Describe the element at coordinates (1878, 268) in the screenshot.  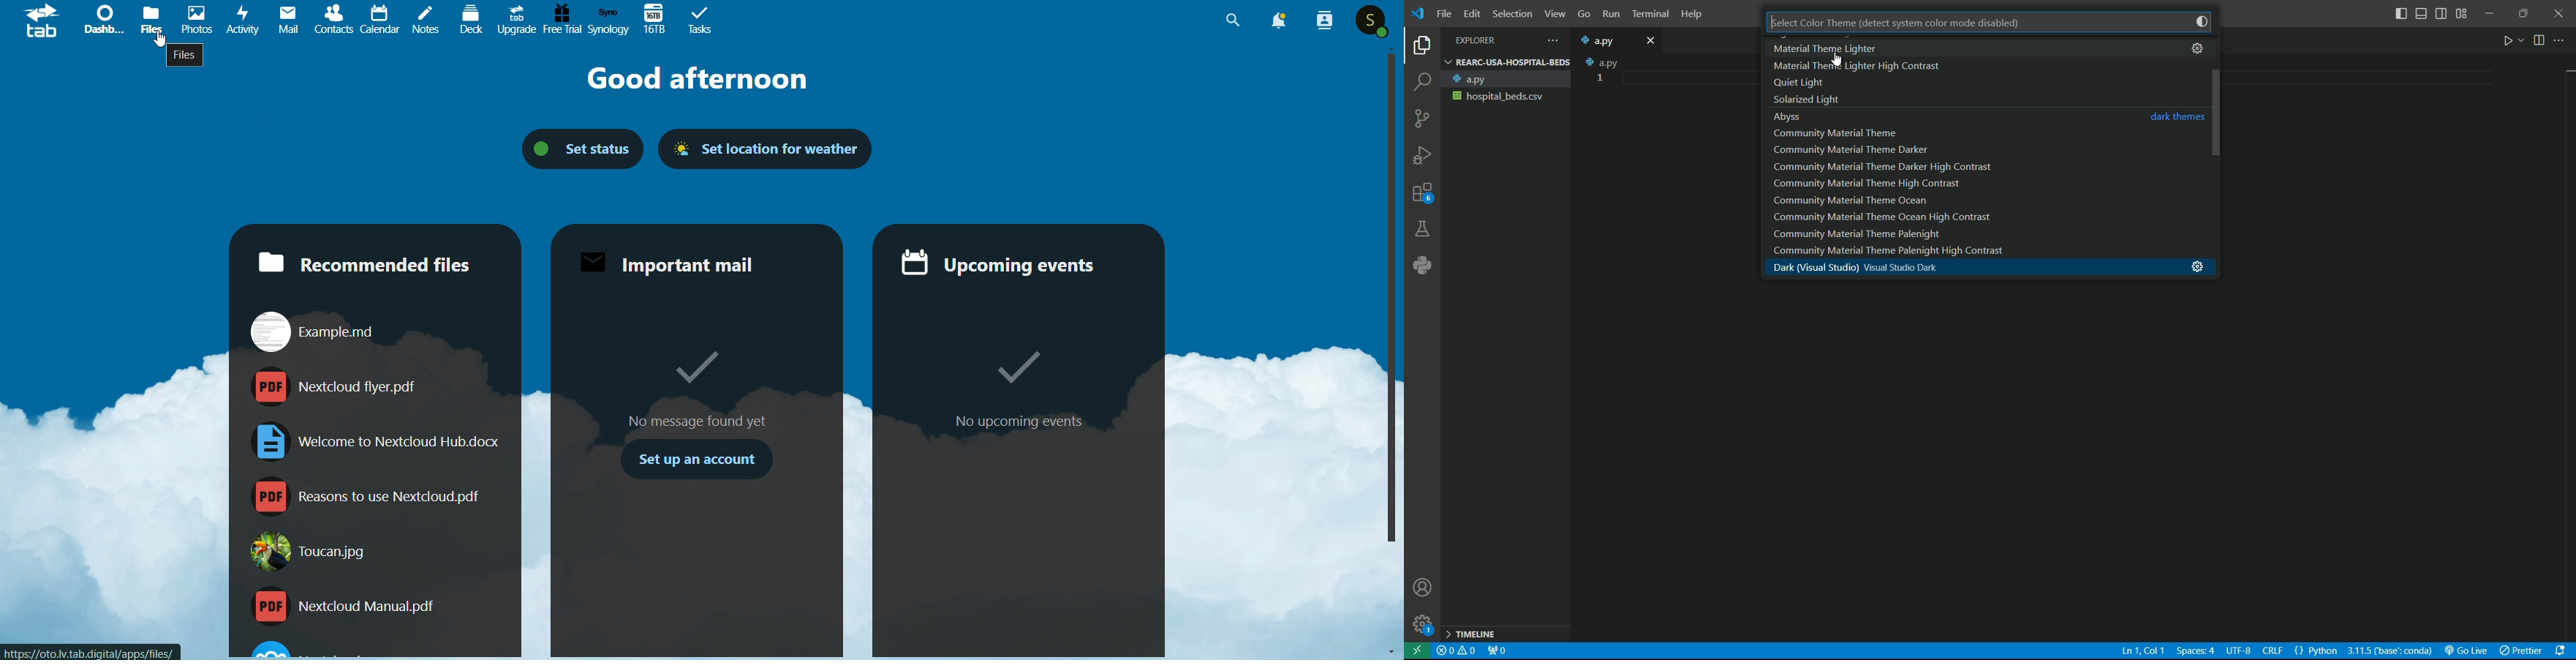
I see `Dark (Visual Studio) Visual Studio Dark` at that location.